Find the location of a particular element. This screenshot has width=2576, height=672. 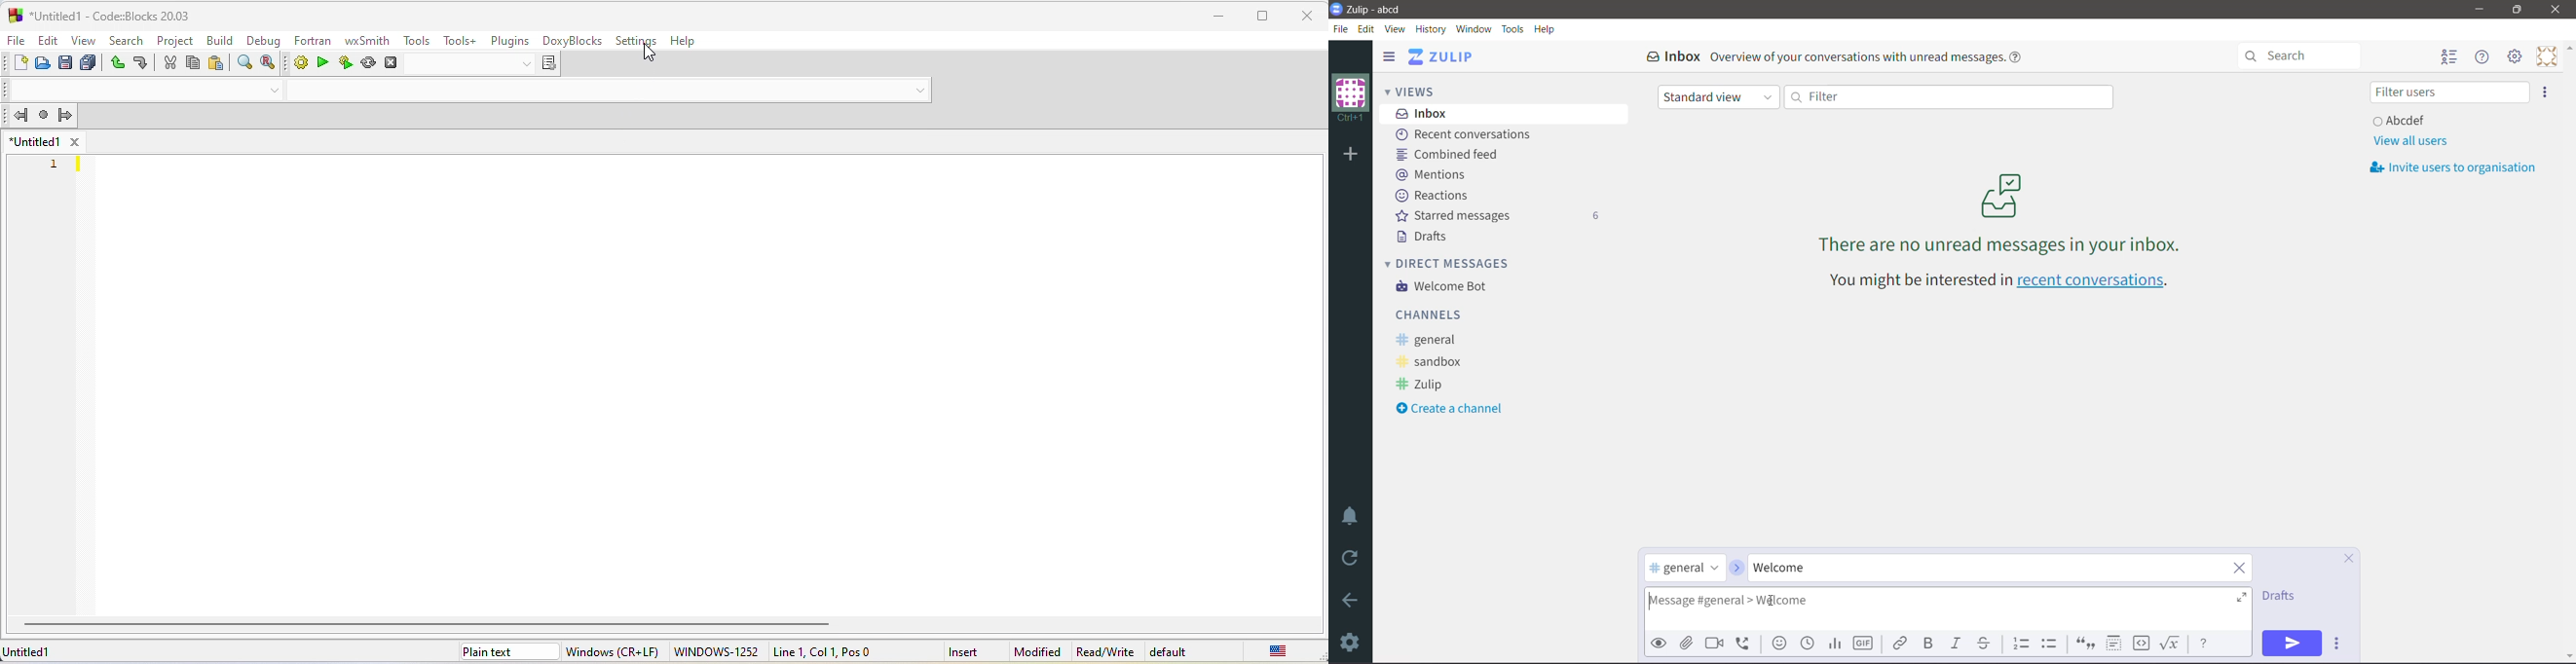

Create a Channel is located at coordinates (1455, 409).